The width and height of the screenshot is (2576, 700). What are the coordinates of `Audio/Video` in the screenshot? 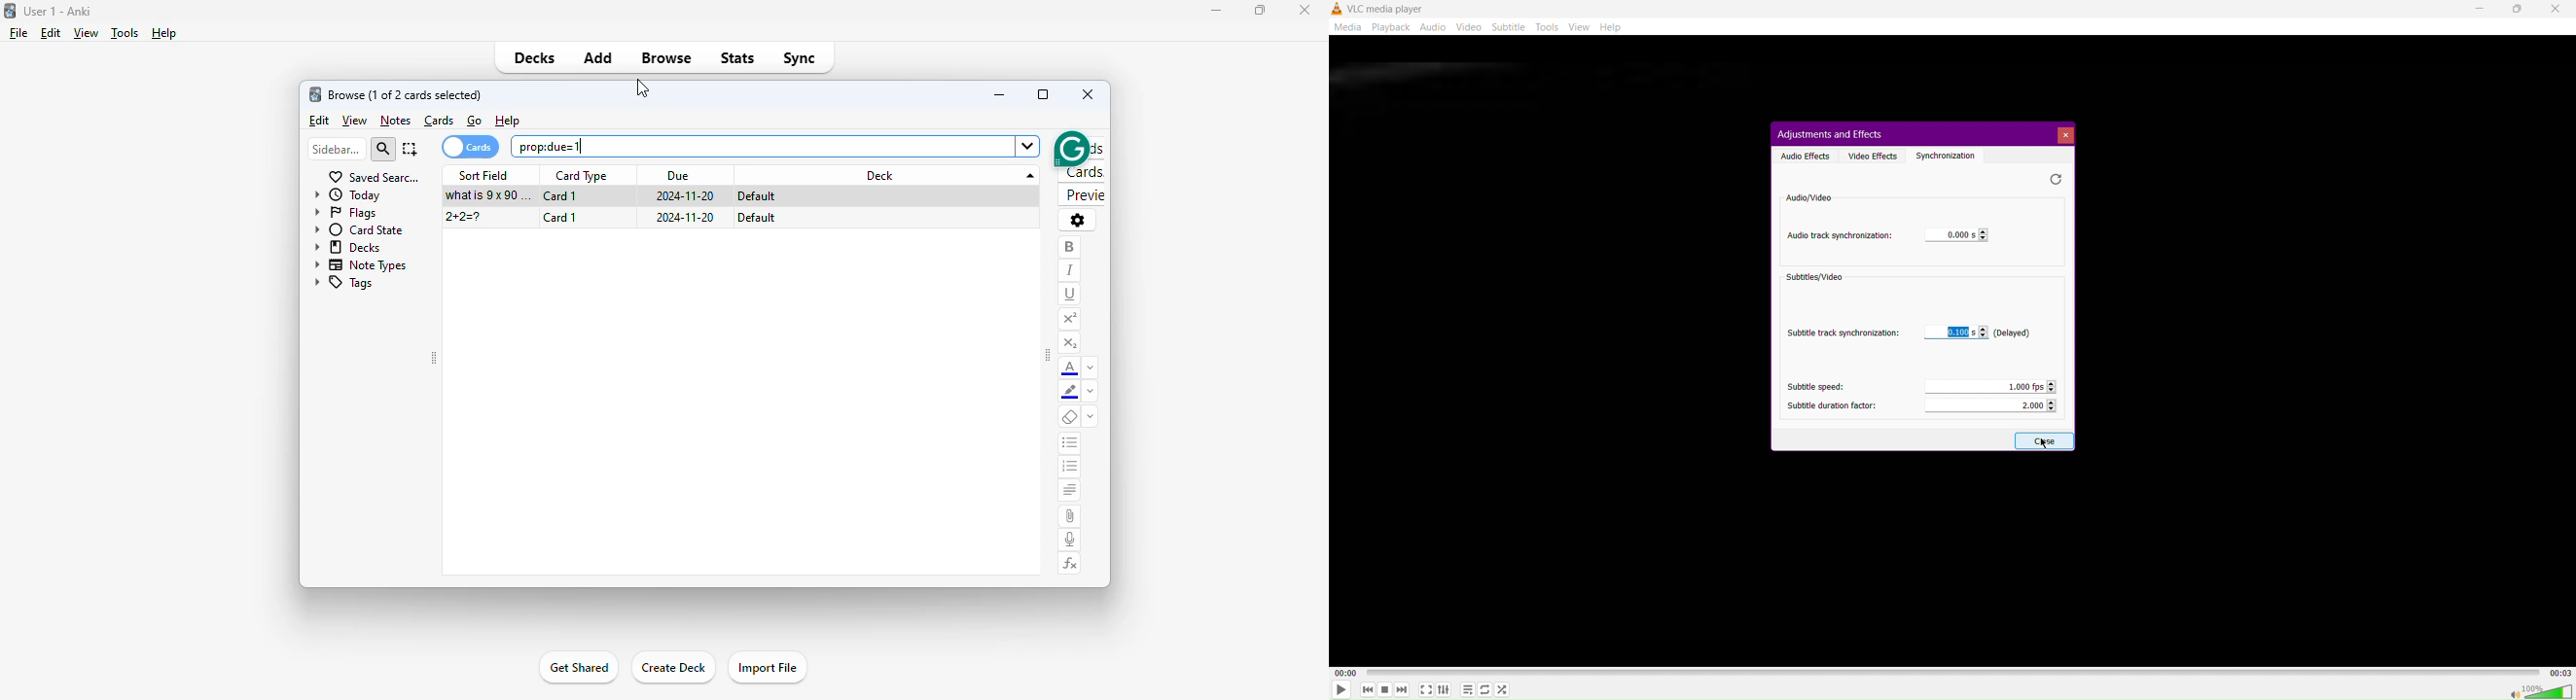 It's located at (1808, 197).